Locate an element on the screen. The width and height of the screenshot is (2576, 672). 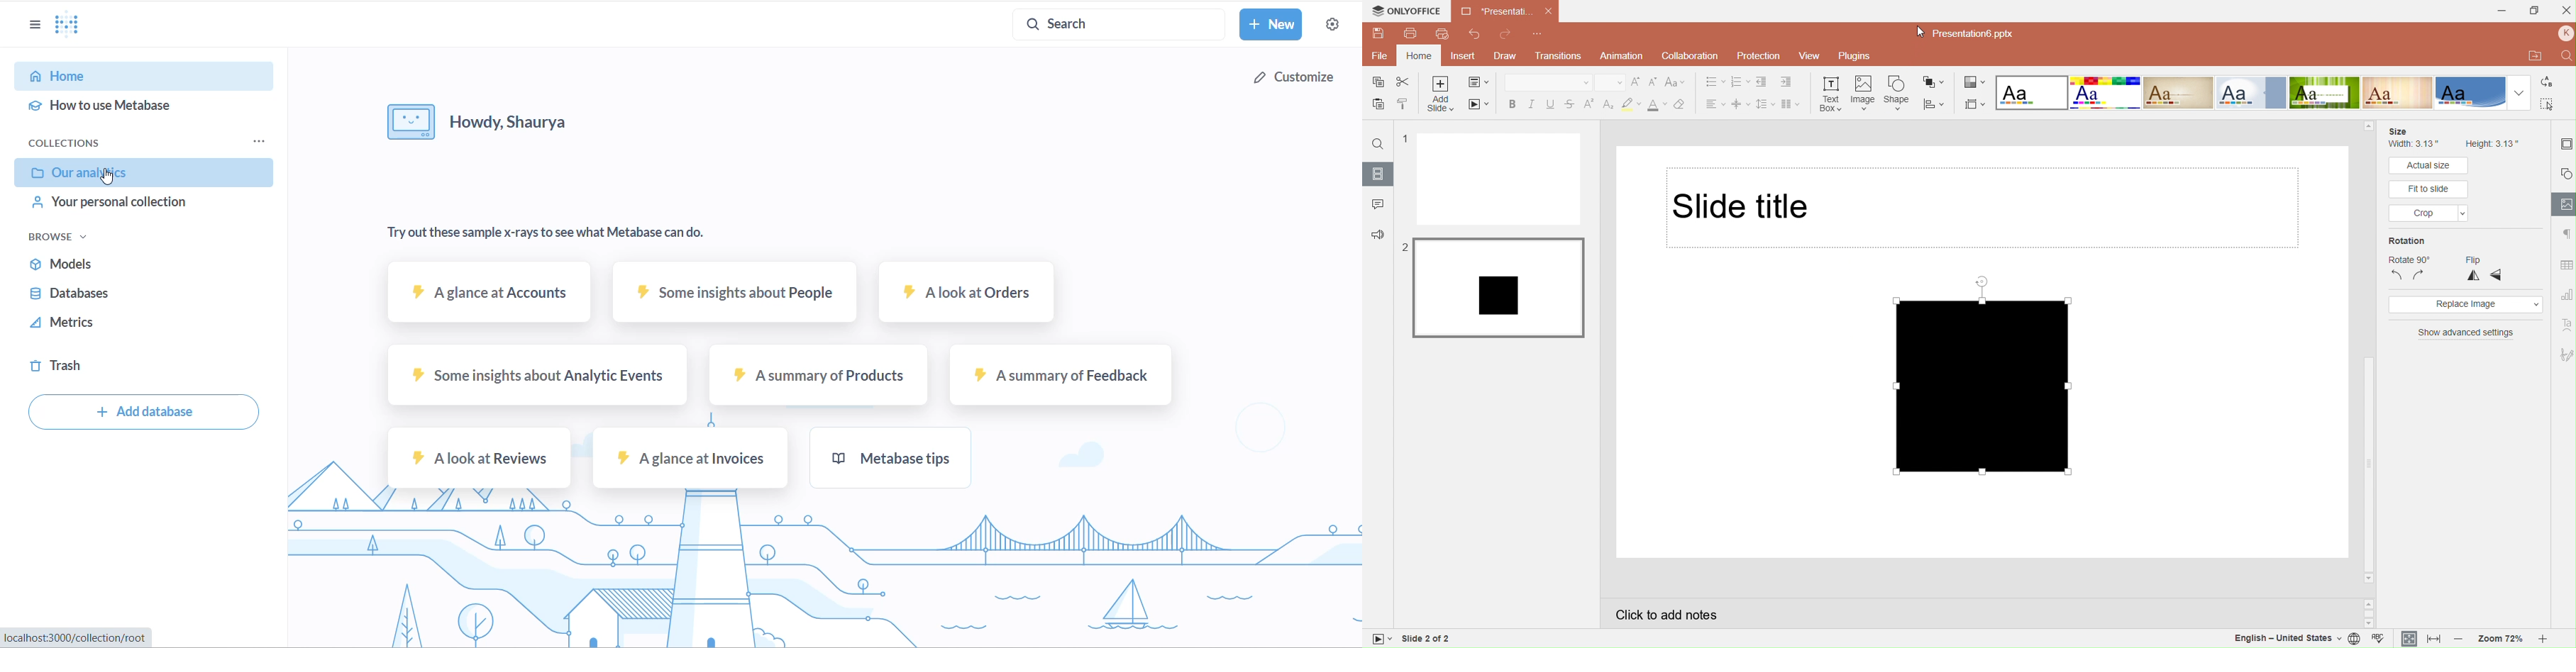
Select all is located at coordinates (2548, 102).